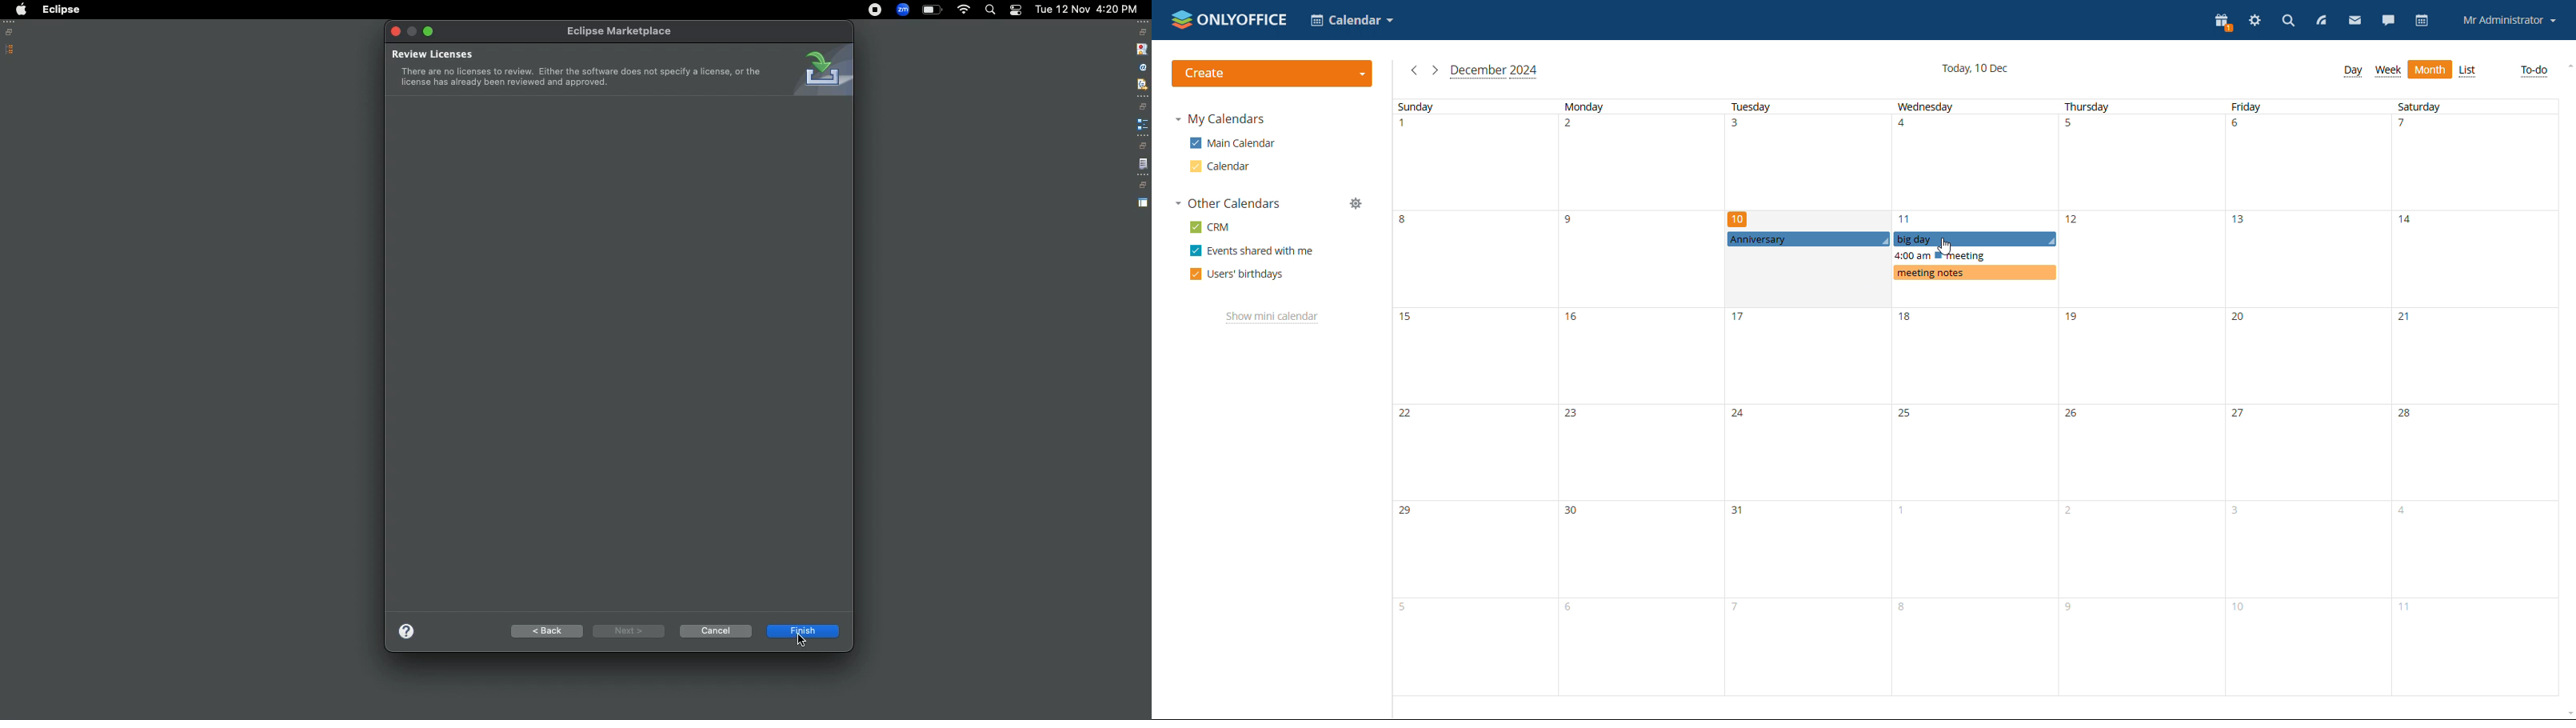 The image size is (2576, 728). What do you see at coordinates (1221, 166) in the screenshot?
I see `calendar` at bounding box center [1221, 166].